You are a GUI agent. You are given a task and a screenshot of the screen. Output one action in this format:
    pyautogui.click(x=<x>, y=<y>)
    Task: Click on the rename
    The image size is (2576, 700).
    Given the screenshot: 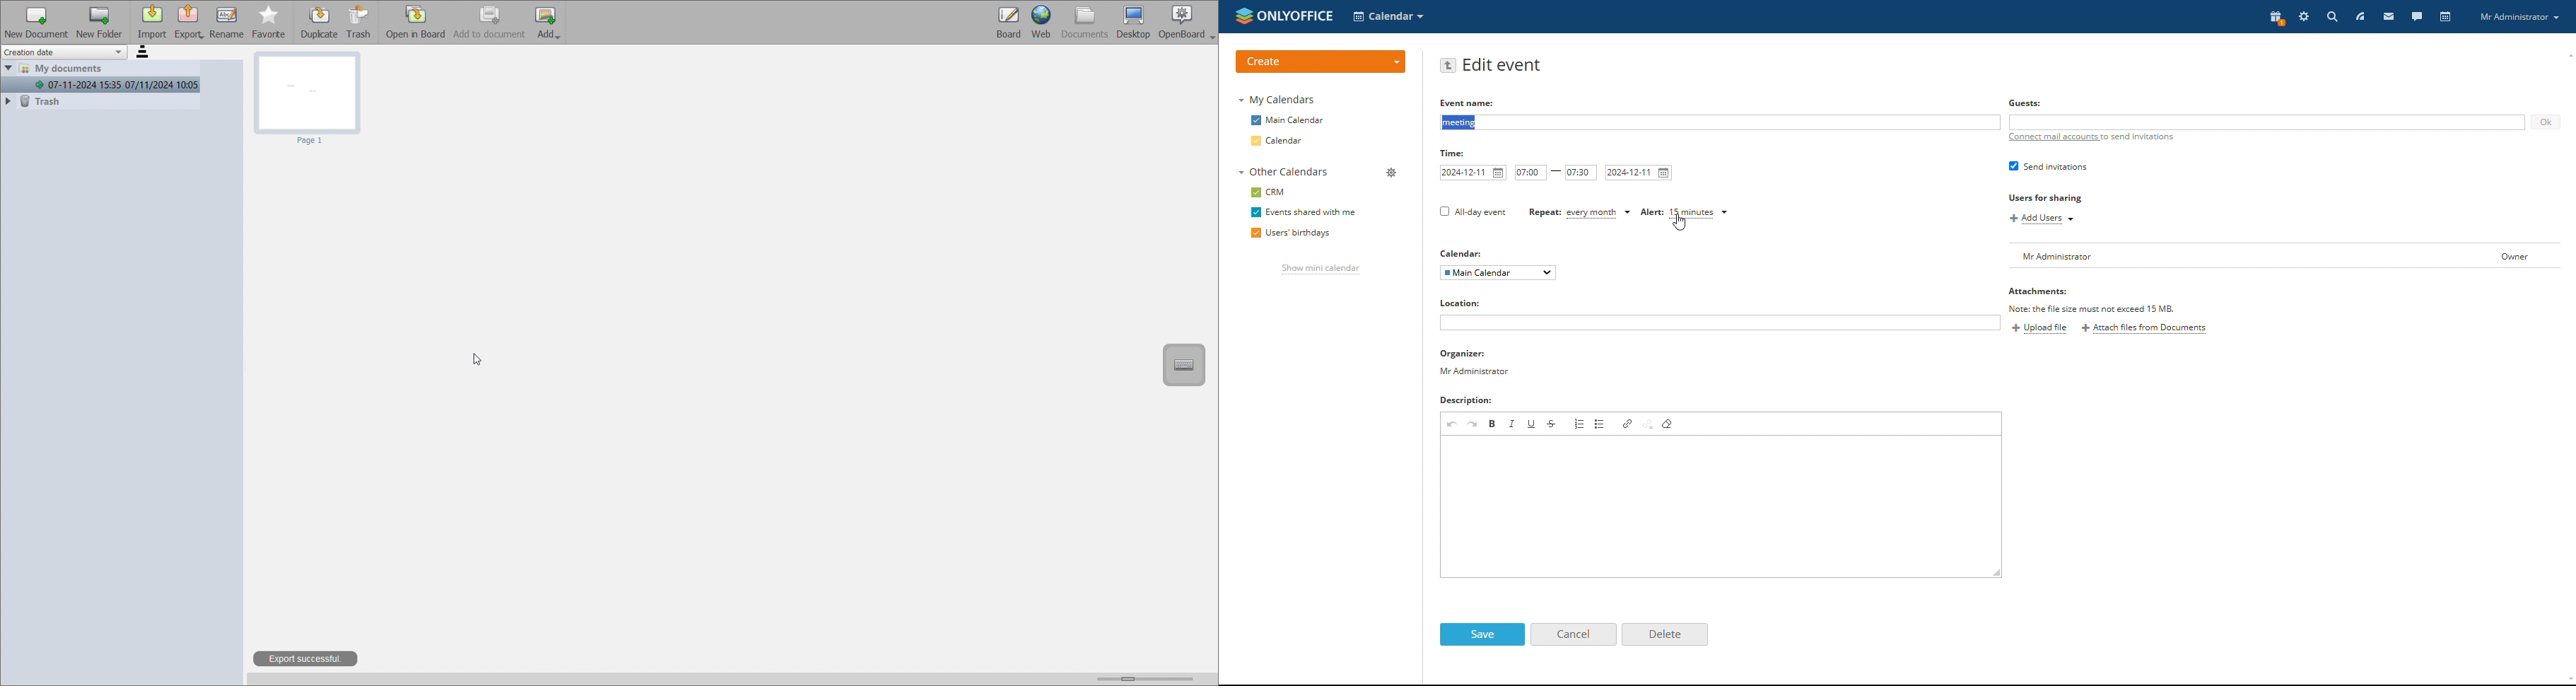 What is the action you would take?
    pyautogui.click(x=227, y=22)
    